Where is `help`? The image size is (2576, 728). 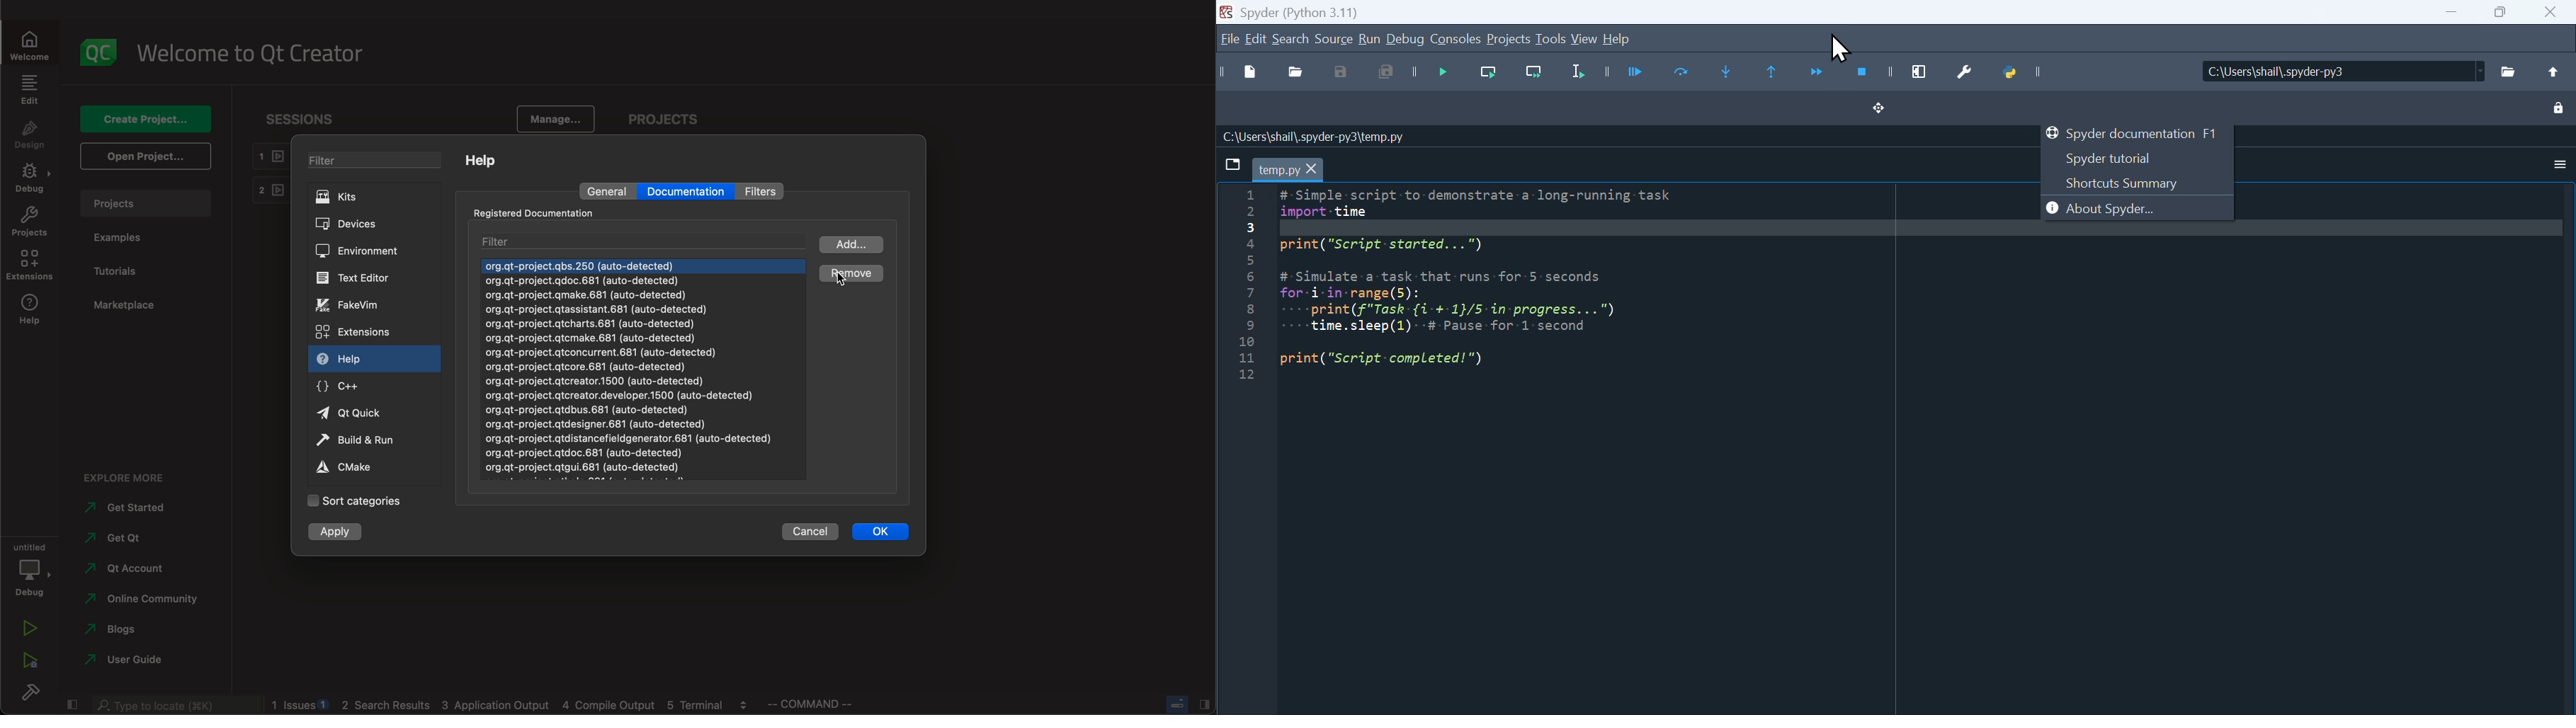 help is located at coordinates (1628, 35).